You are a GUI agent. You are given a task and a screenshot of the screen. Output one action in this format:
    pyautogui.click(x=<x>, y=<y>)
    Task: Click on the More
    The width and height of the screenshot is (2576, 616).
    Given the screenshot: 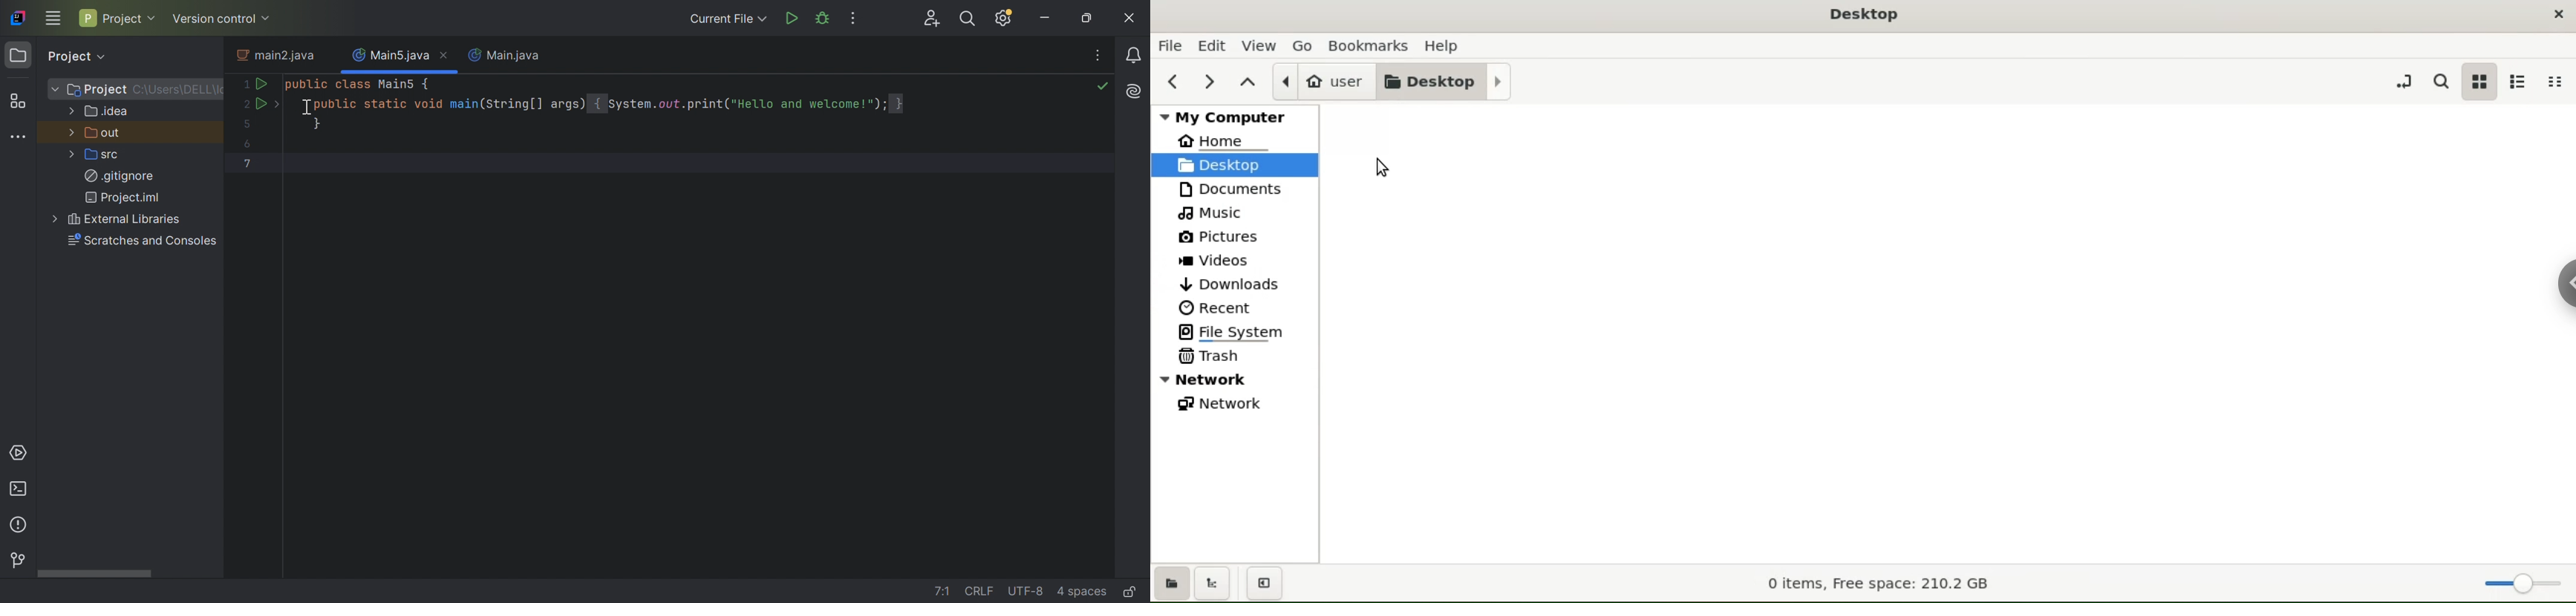 What is the action you would take?
    pyautogui.click(x=69, y=132)
    